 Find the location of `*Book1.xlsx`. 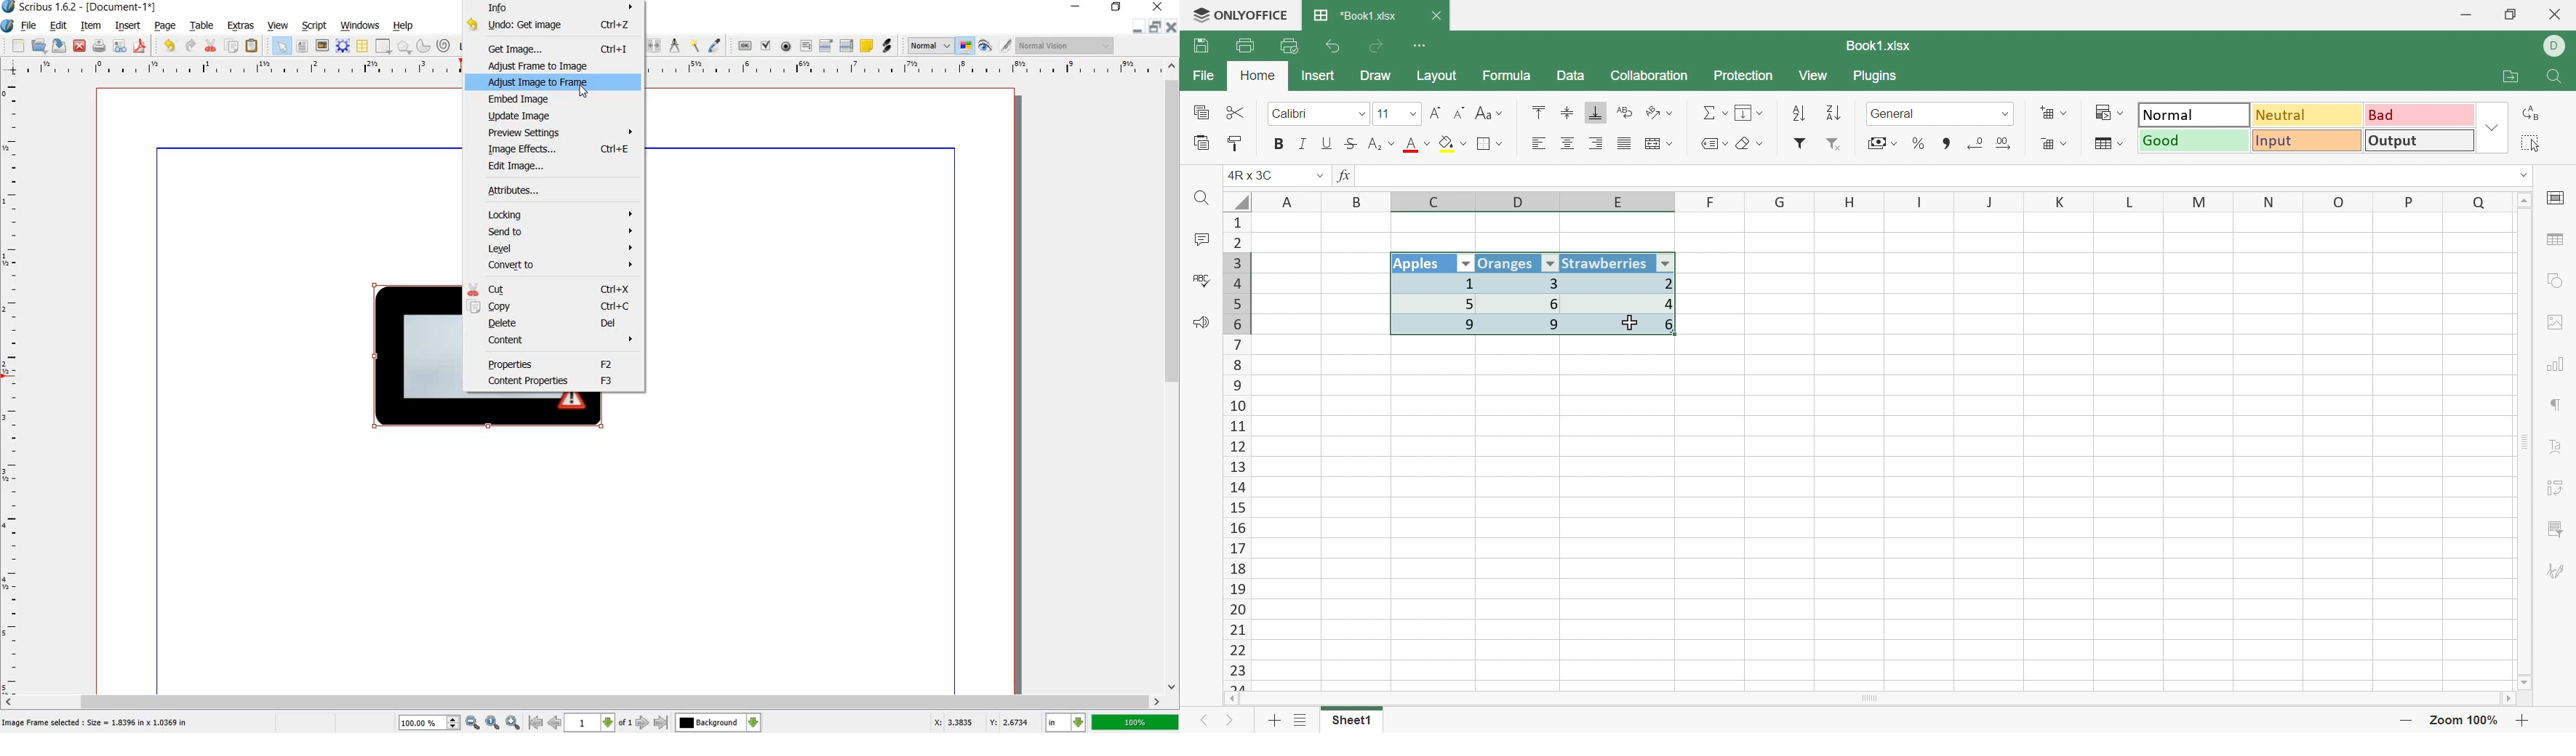

*Book1.xlsx is located at coordinates (1355, 17).